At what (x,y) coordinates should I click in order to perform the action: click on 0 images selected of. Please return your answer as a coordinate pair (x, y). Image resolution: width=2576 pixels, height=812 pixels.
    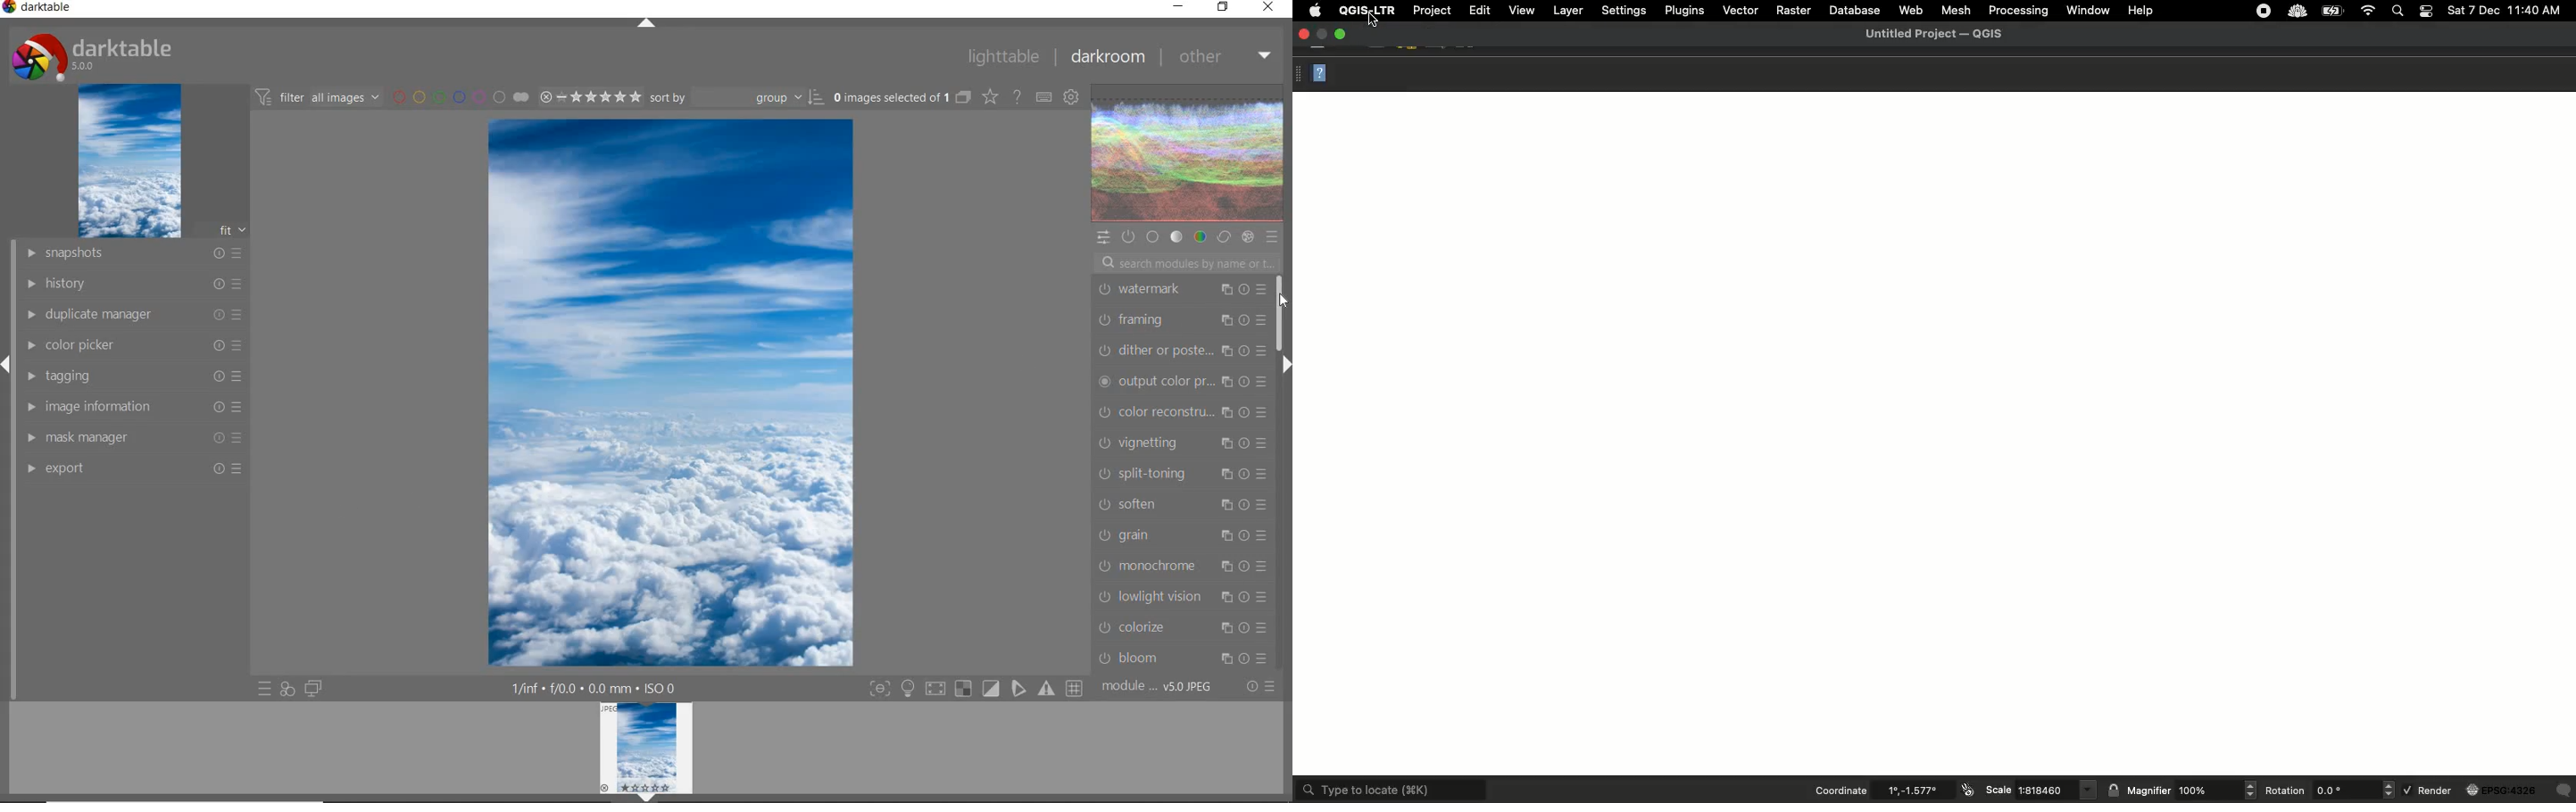
    Looking at the image, I should click on (890, 96).